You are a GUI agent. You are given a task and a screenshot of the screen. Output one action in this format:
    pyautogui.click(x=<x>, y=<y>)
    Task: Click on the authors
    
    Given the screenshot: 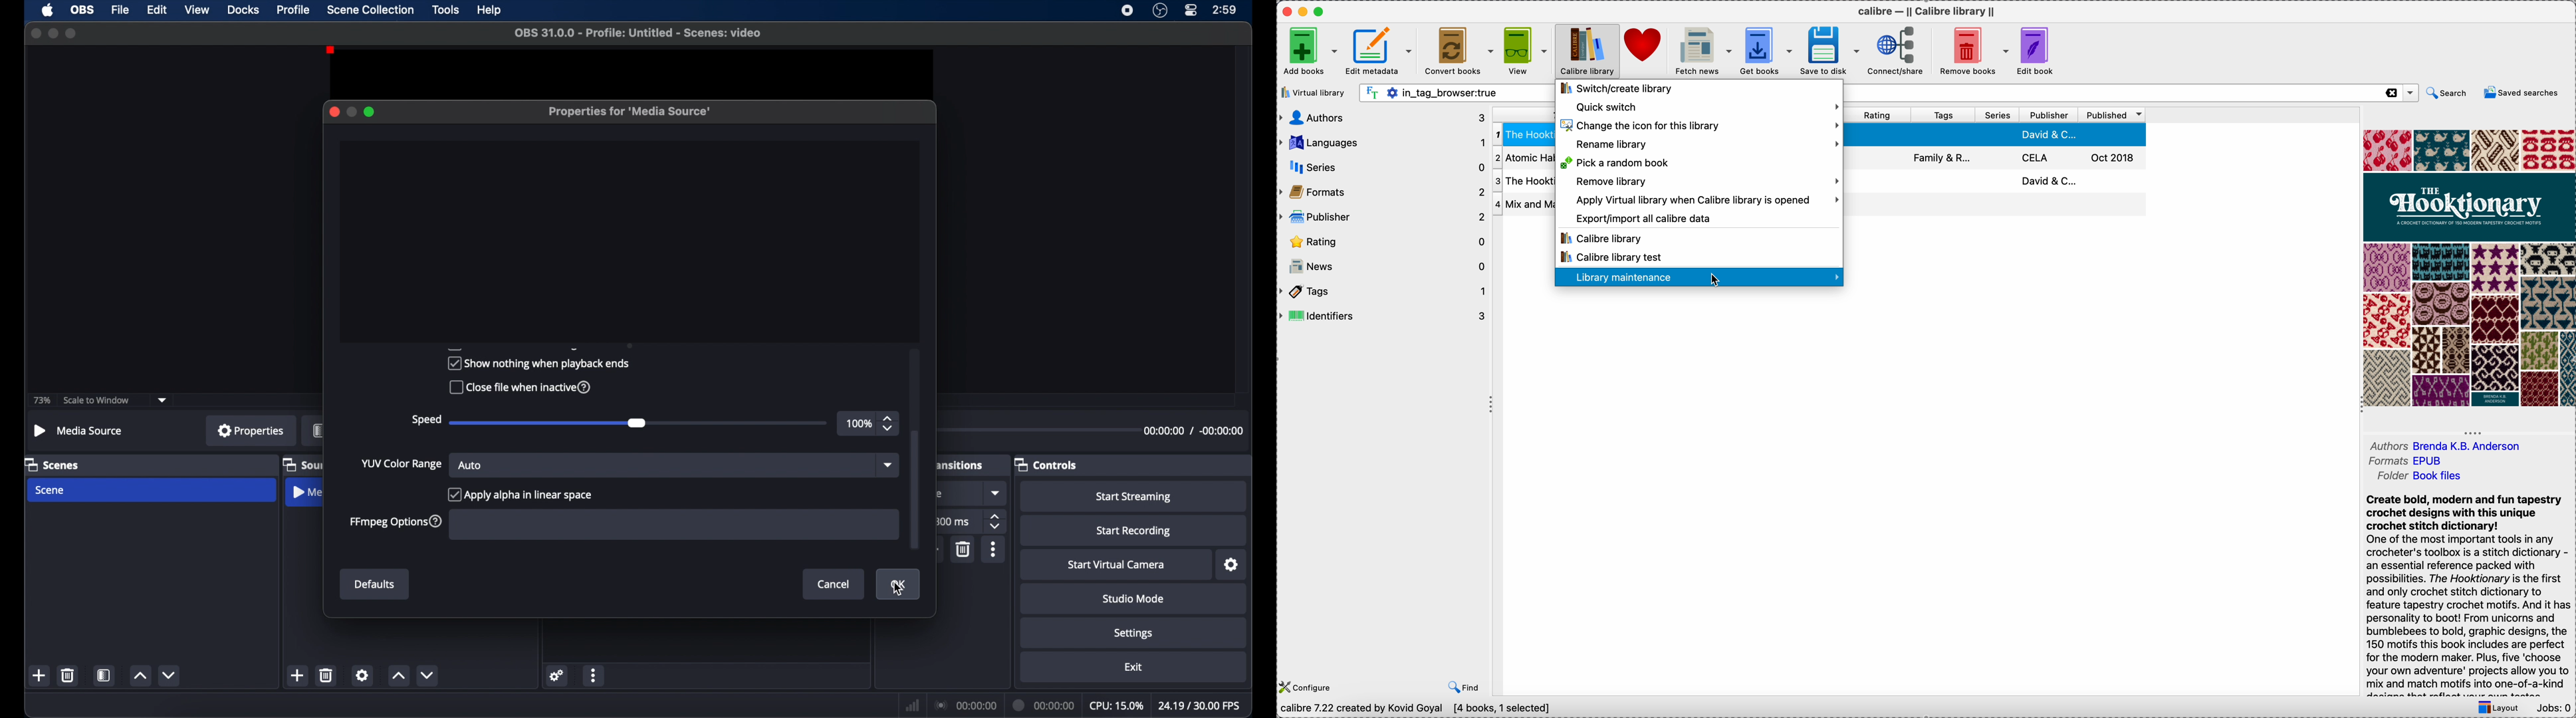 What is the action you would take?
    pyautogui.click(x=2445, y=445)
    